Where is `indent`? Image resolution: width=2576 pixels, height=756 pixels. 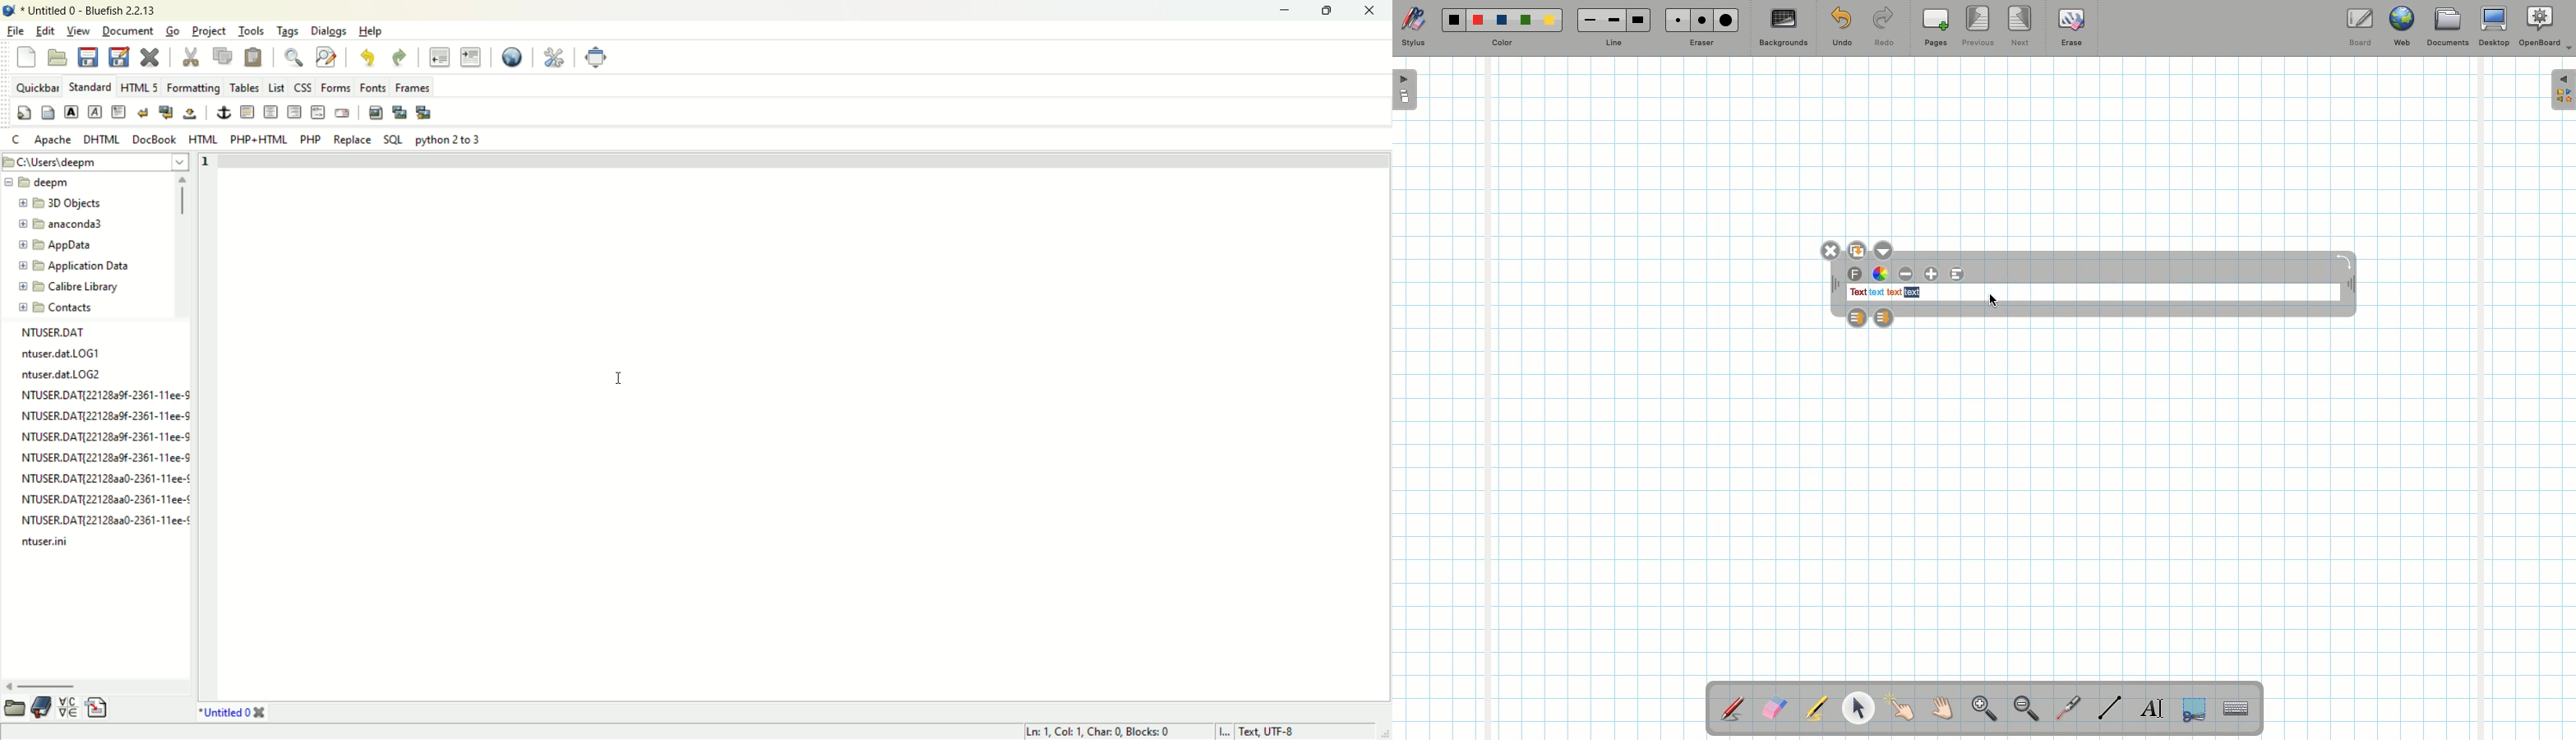 indent is located at coordinates (471, 57).